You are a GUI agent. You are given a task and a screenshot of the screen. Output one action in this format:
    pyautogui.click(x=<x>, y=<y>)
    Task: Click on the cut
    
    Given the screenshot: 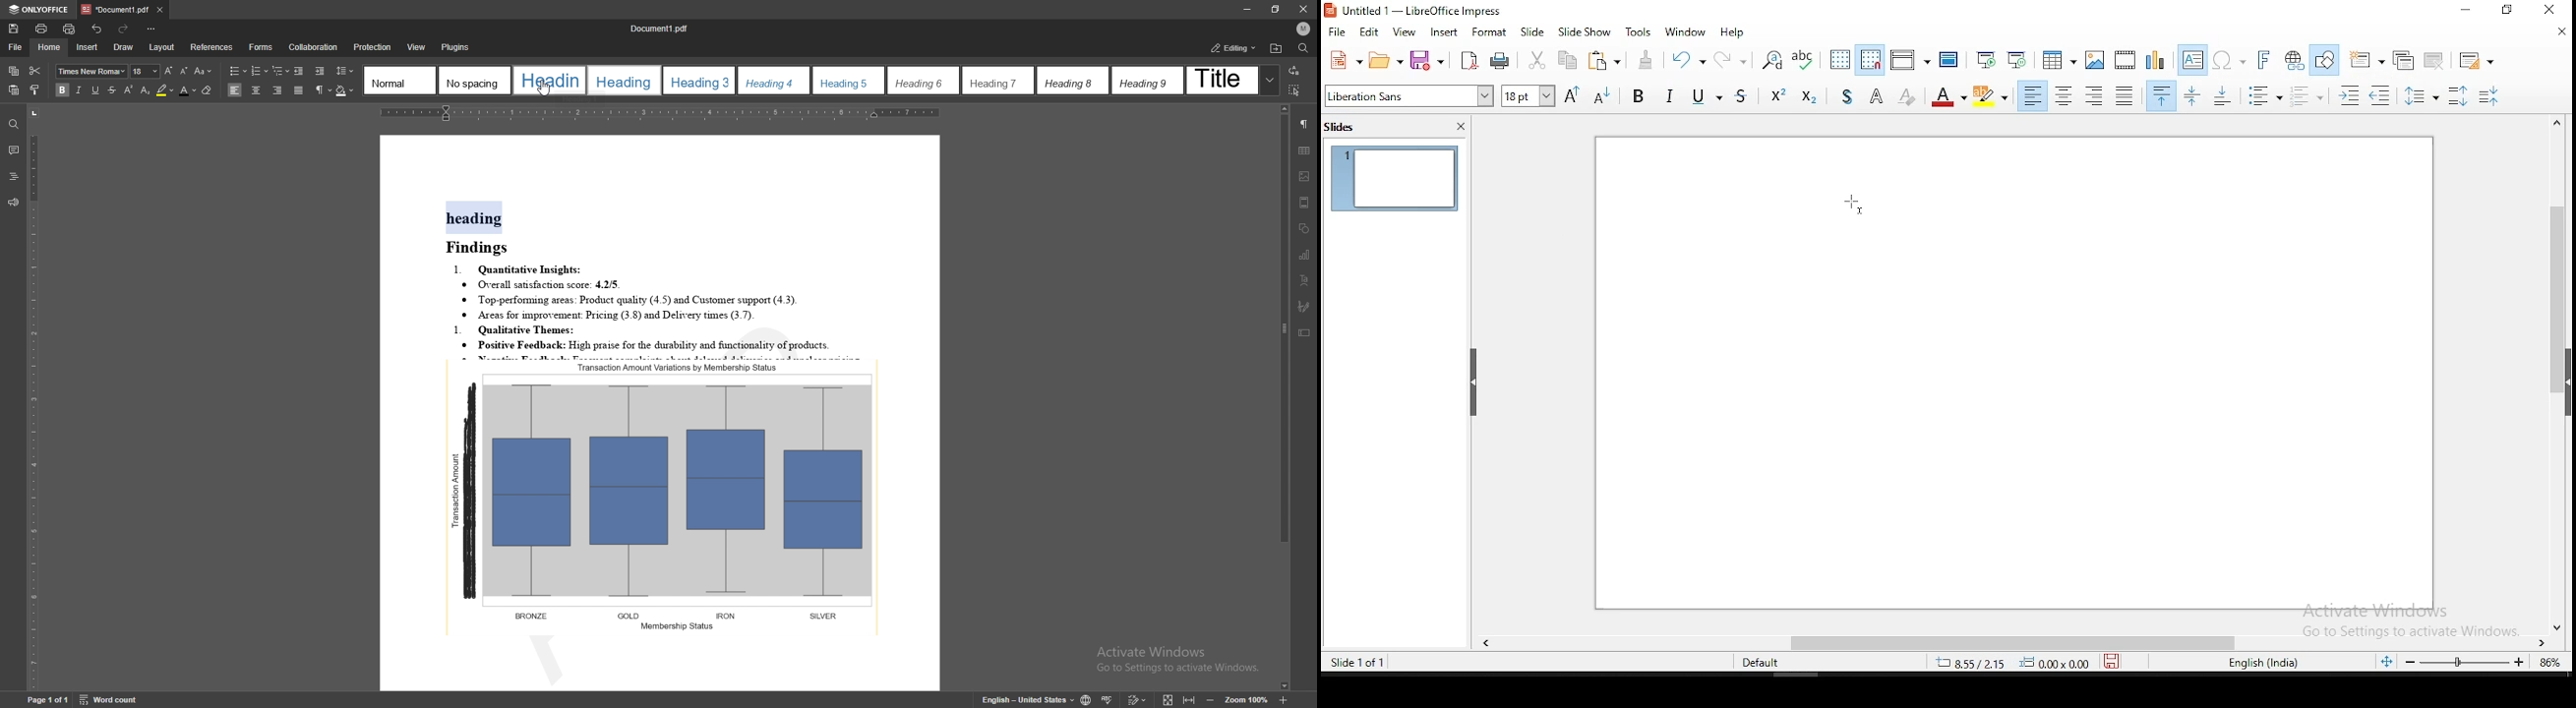 What is the action you would take?
    pyautogui.click(x=35, y=69)
    